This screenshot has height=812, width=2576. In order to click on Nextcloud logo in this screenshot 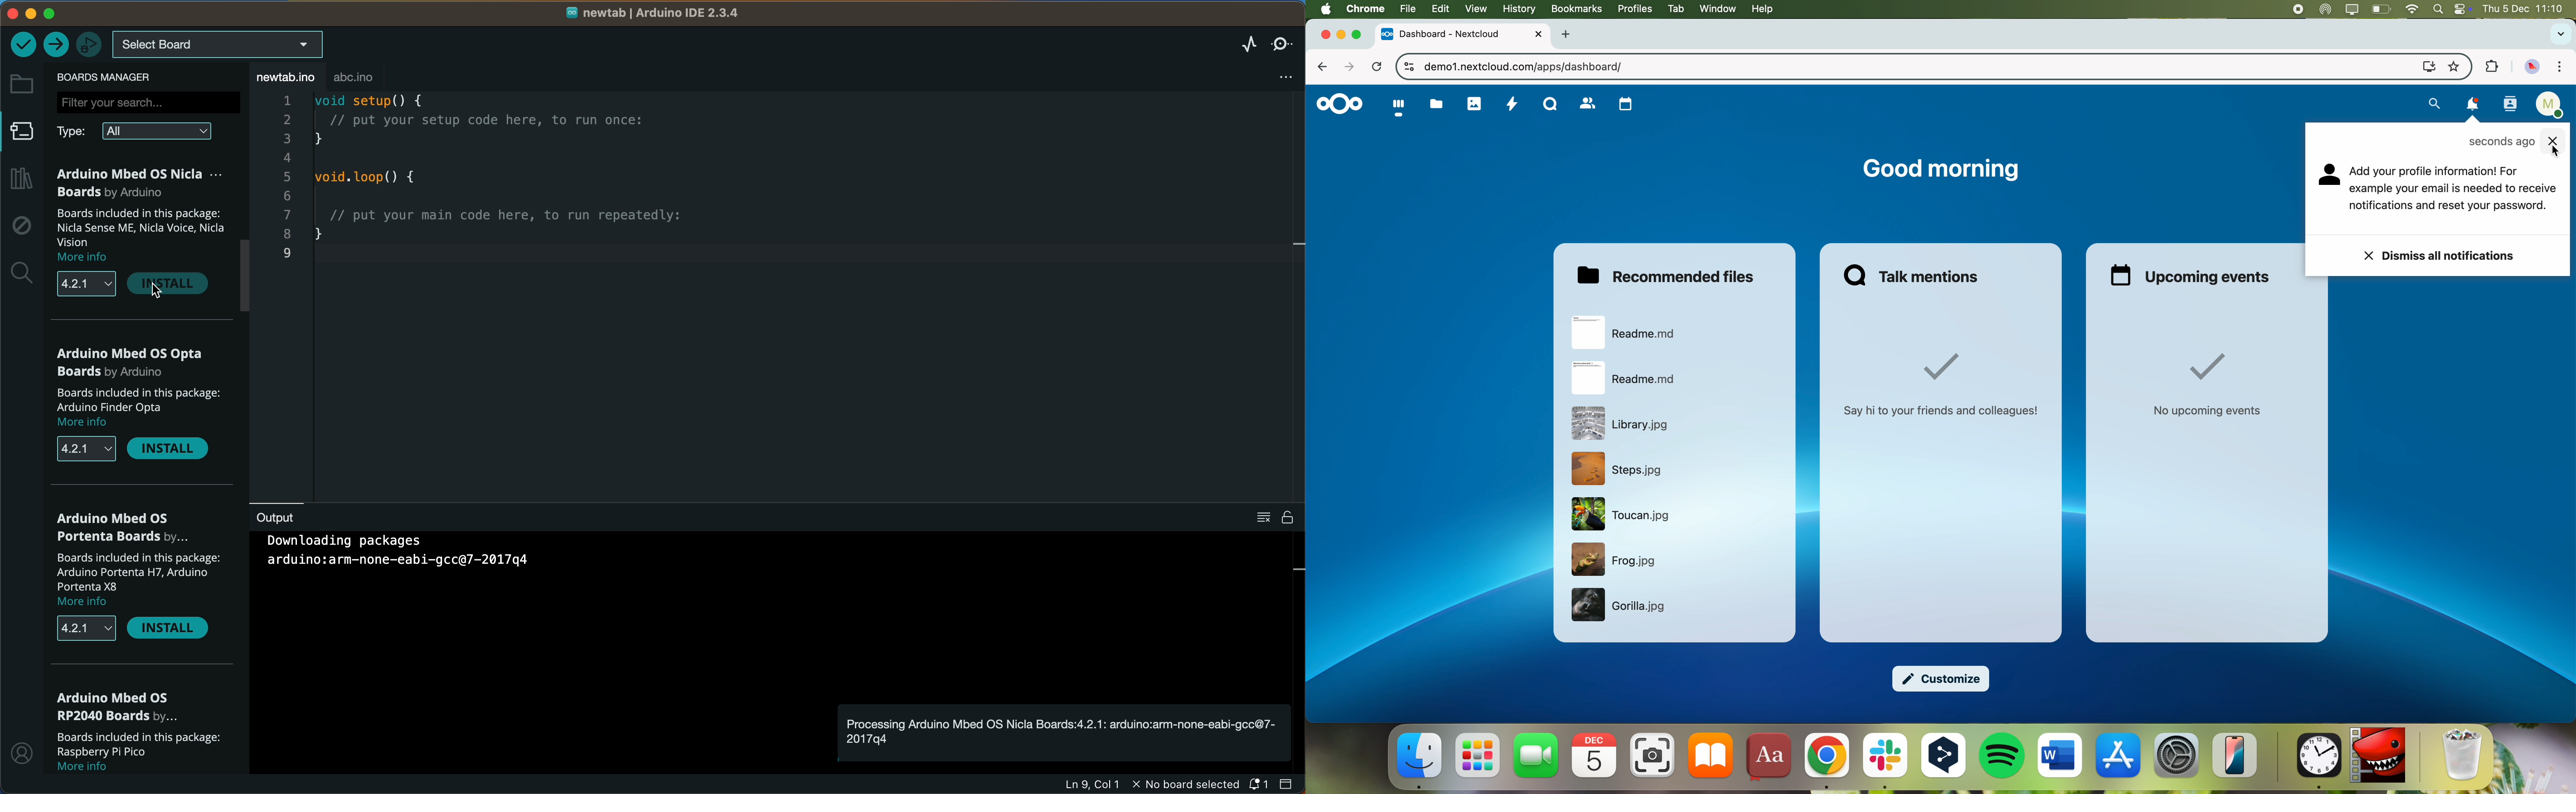, I will do `click(1337, 105)`.